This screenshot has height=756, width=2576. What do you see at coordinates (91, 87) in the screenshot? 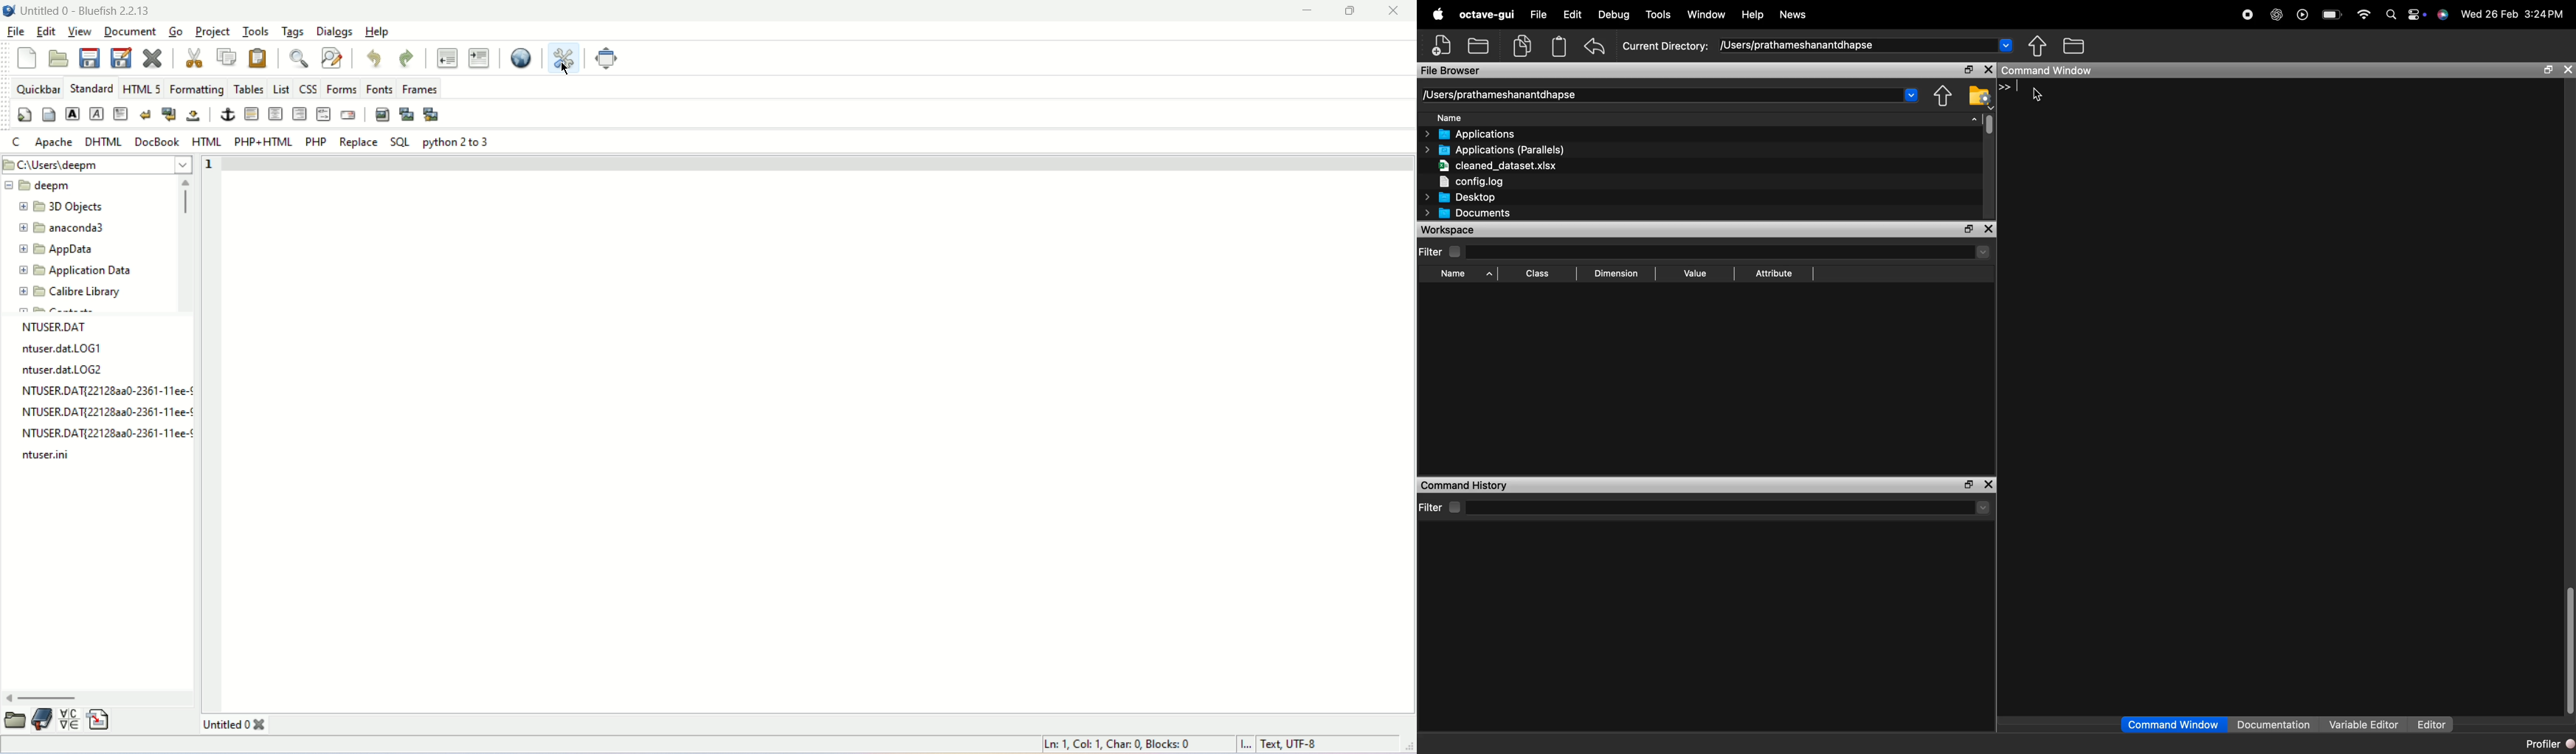
I see `STANDARD` at bounding box center [91, 87].